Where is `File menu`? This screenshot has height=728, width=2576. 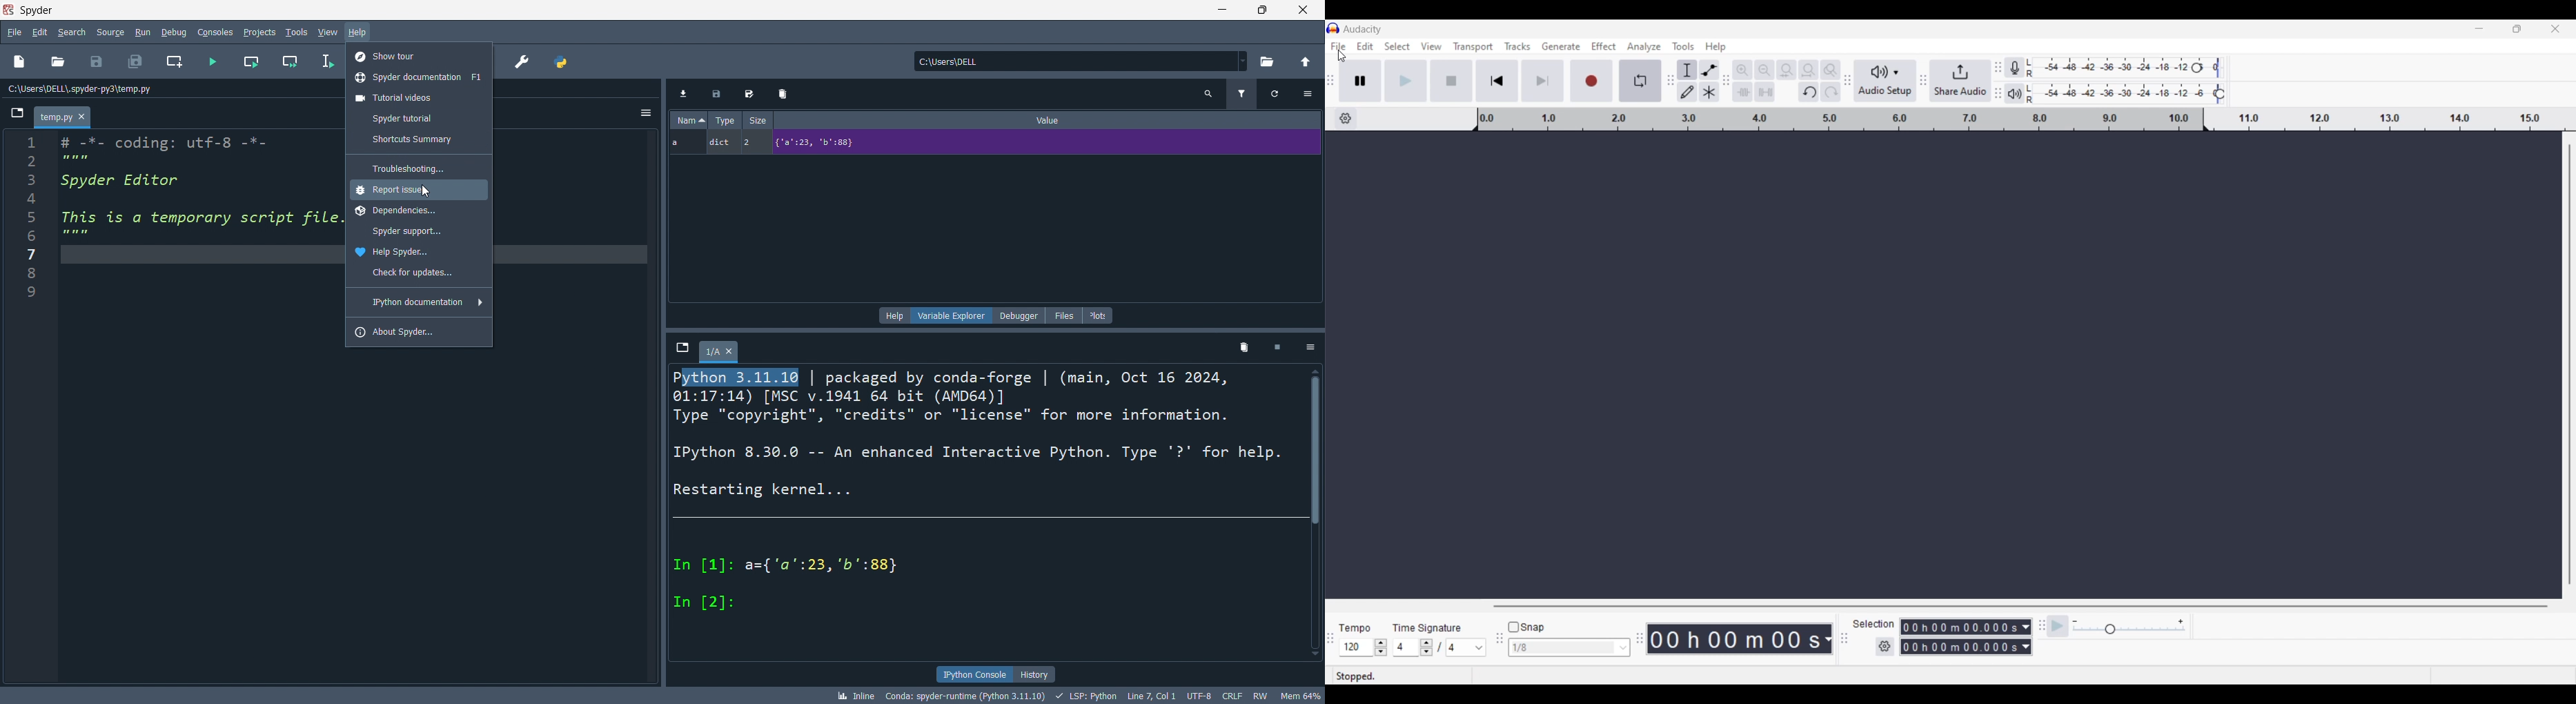 File menu is located at coordinates (1337, 45).